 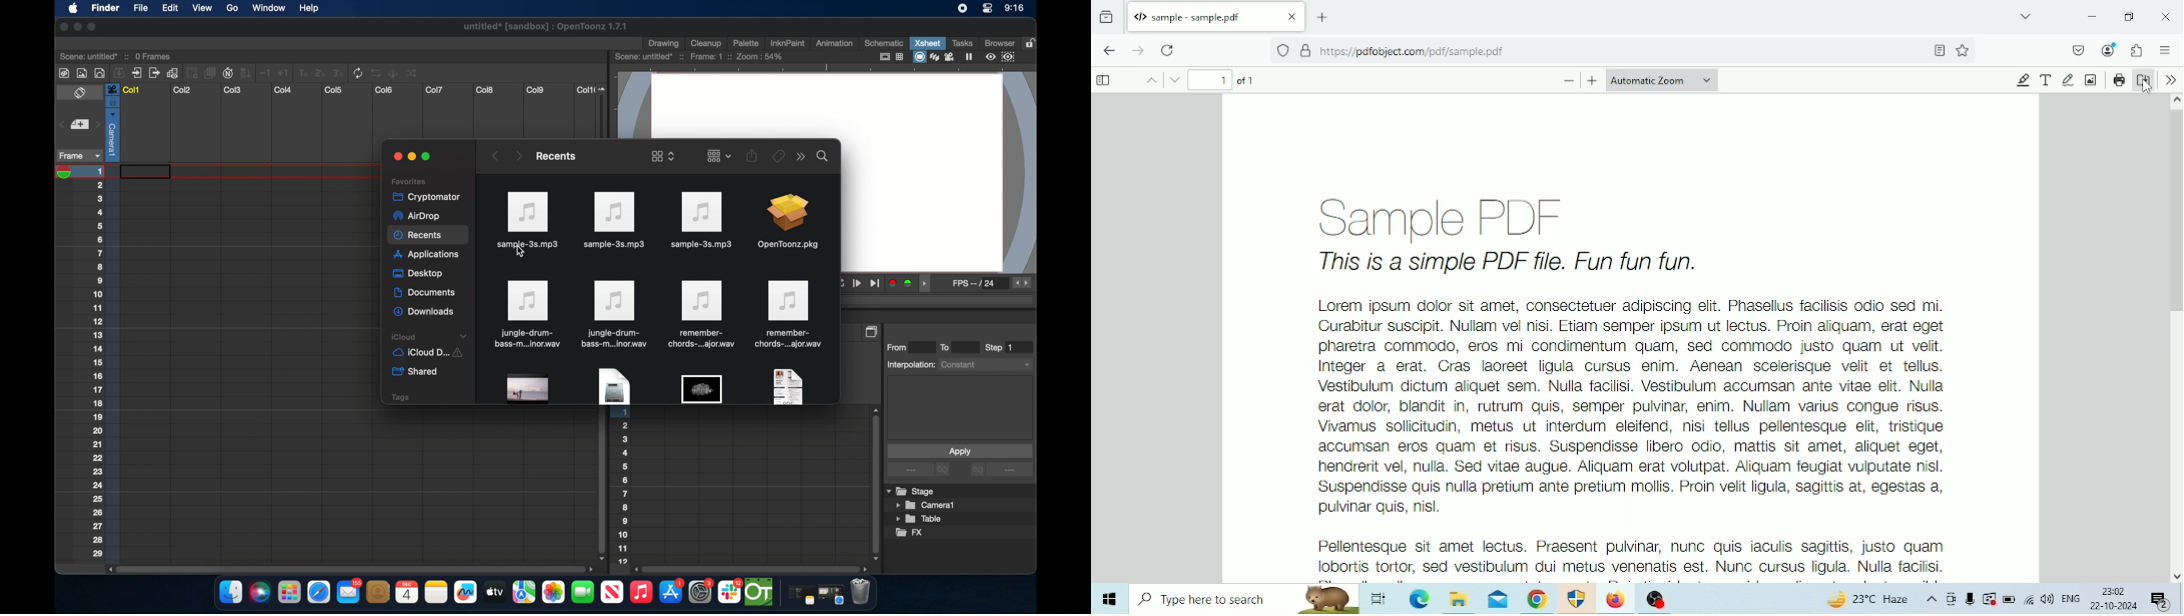 What do you see at coordinates (1459, 598) in the screenshot?
I see `File Explorer` at bounding box center [1459, 598].